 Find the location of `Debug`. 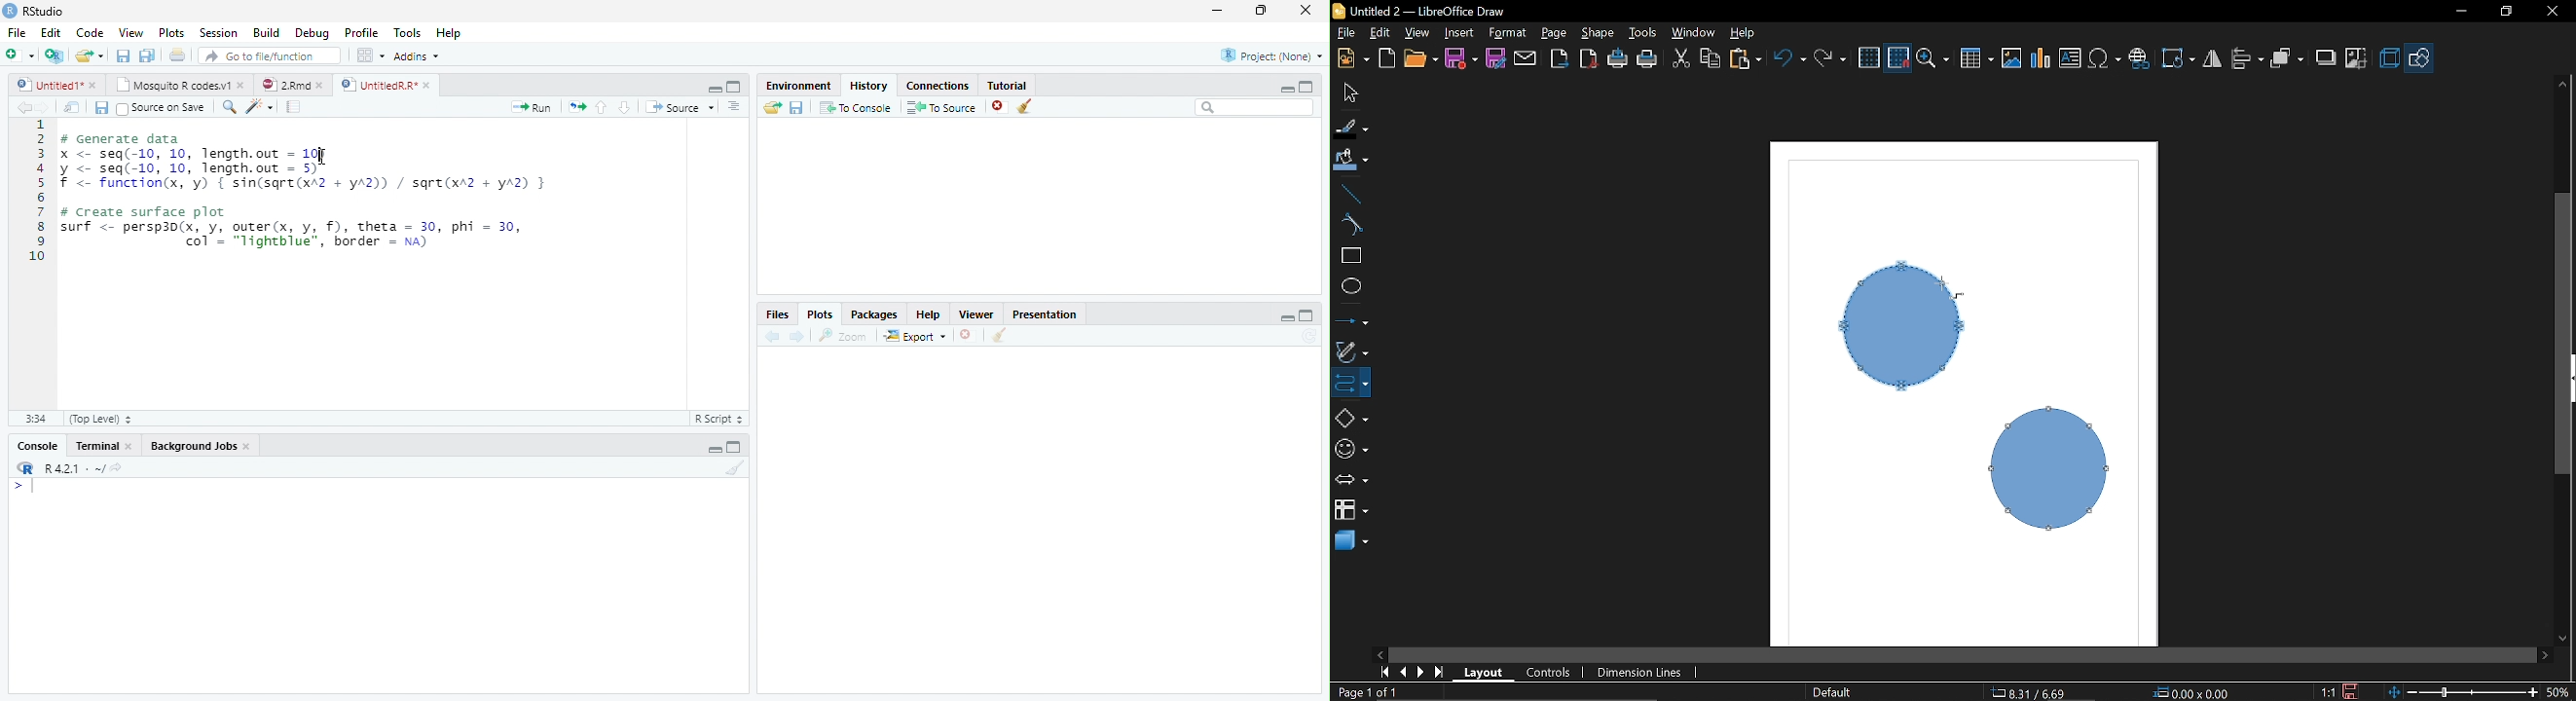

Debug is located at coordinates (312, 32).